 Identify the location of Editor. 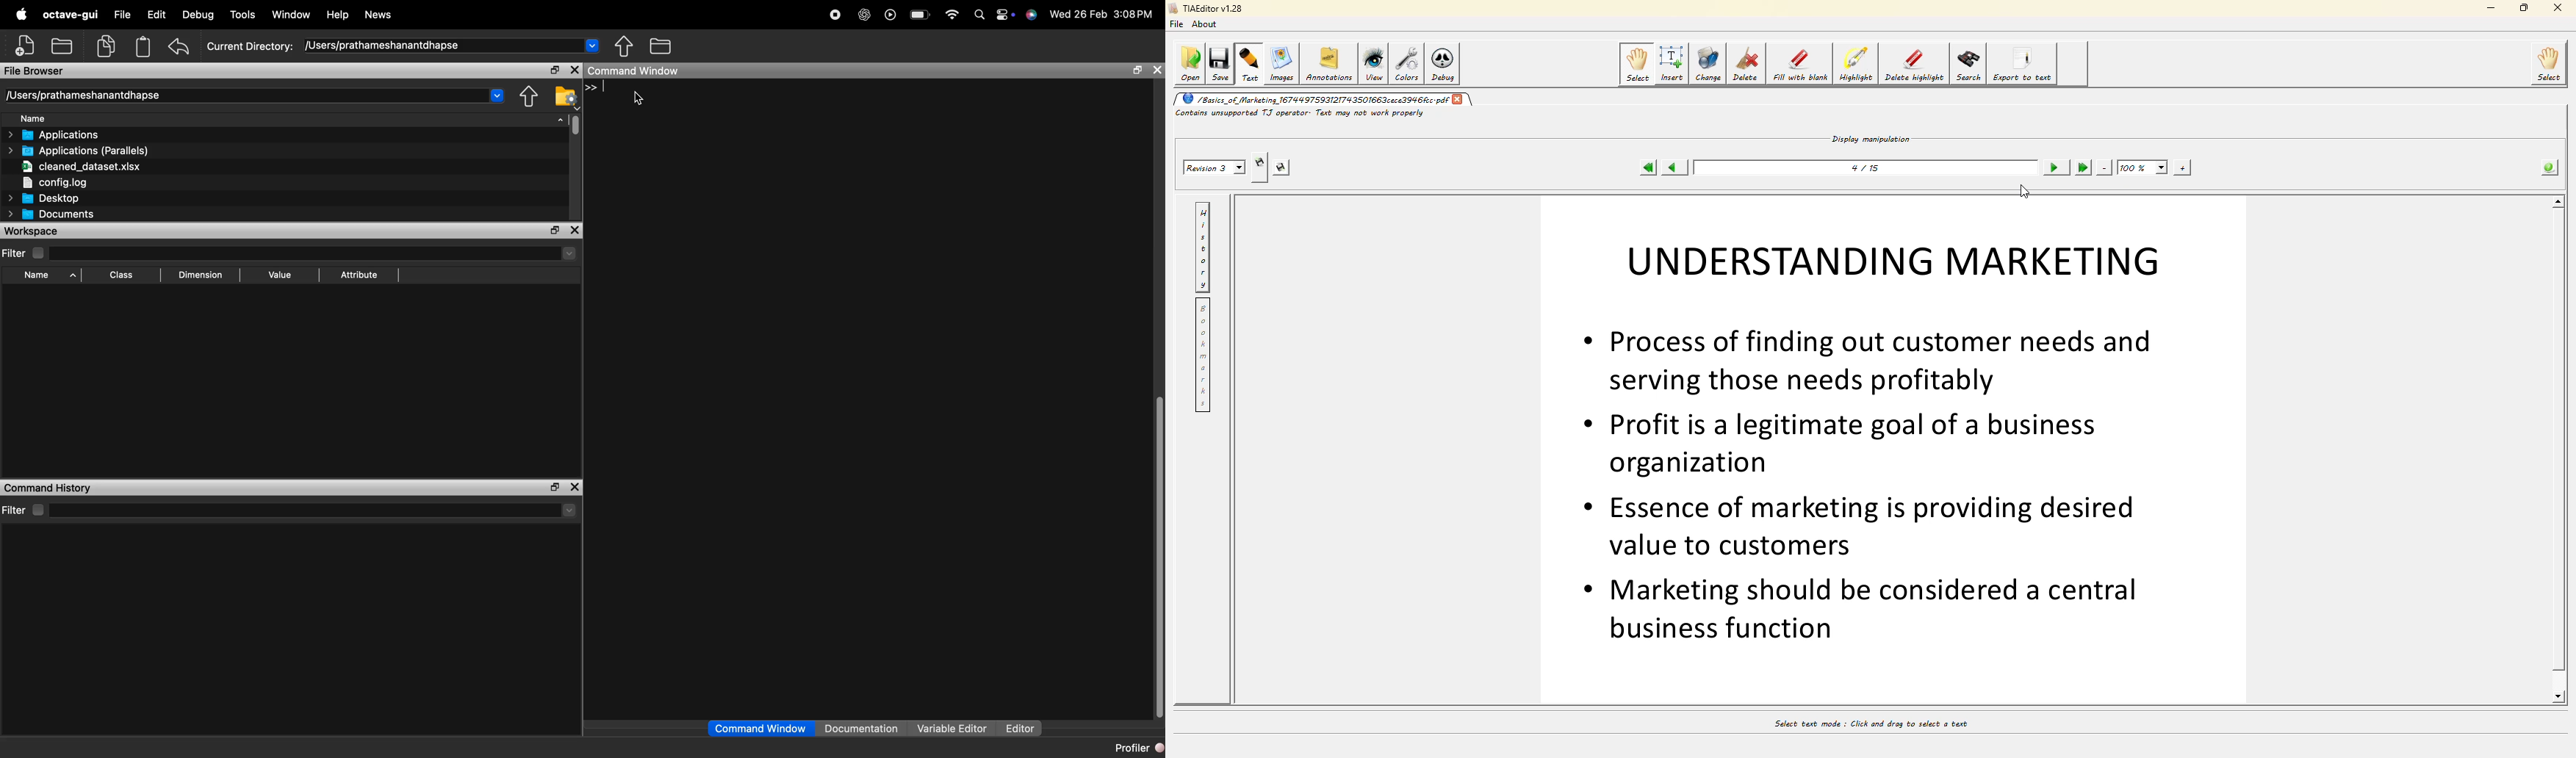
(1023, 727).